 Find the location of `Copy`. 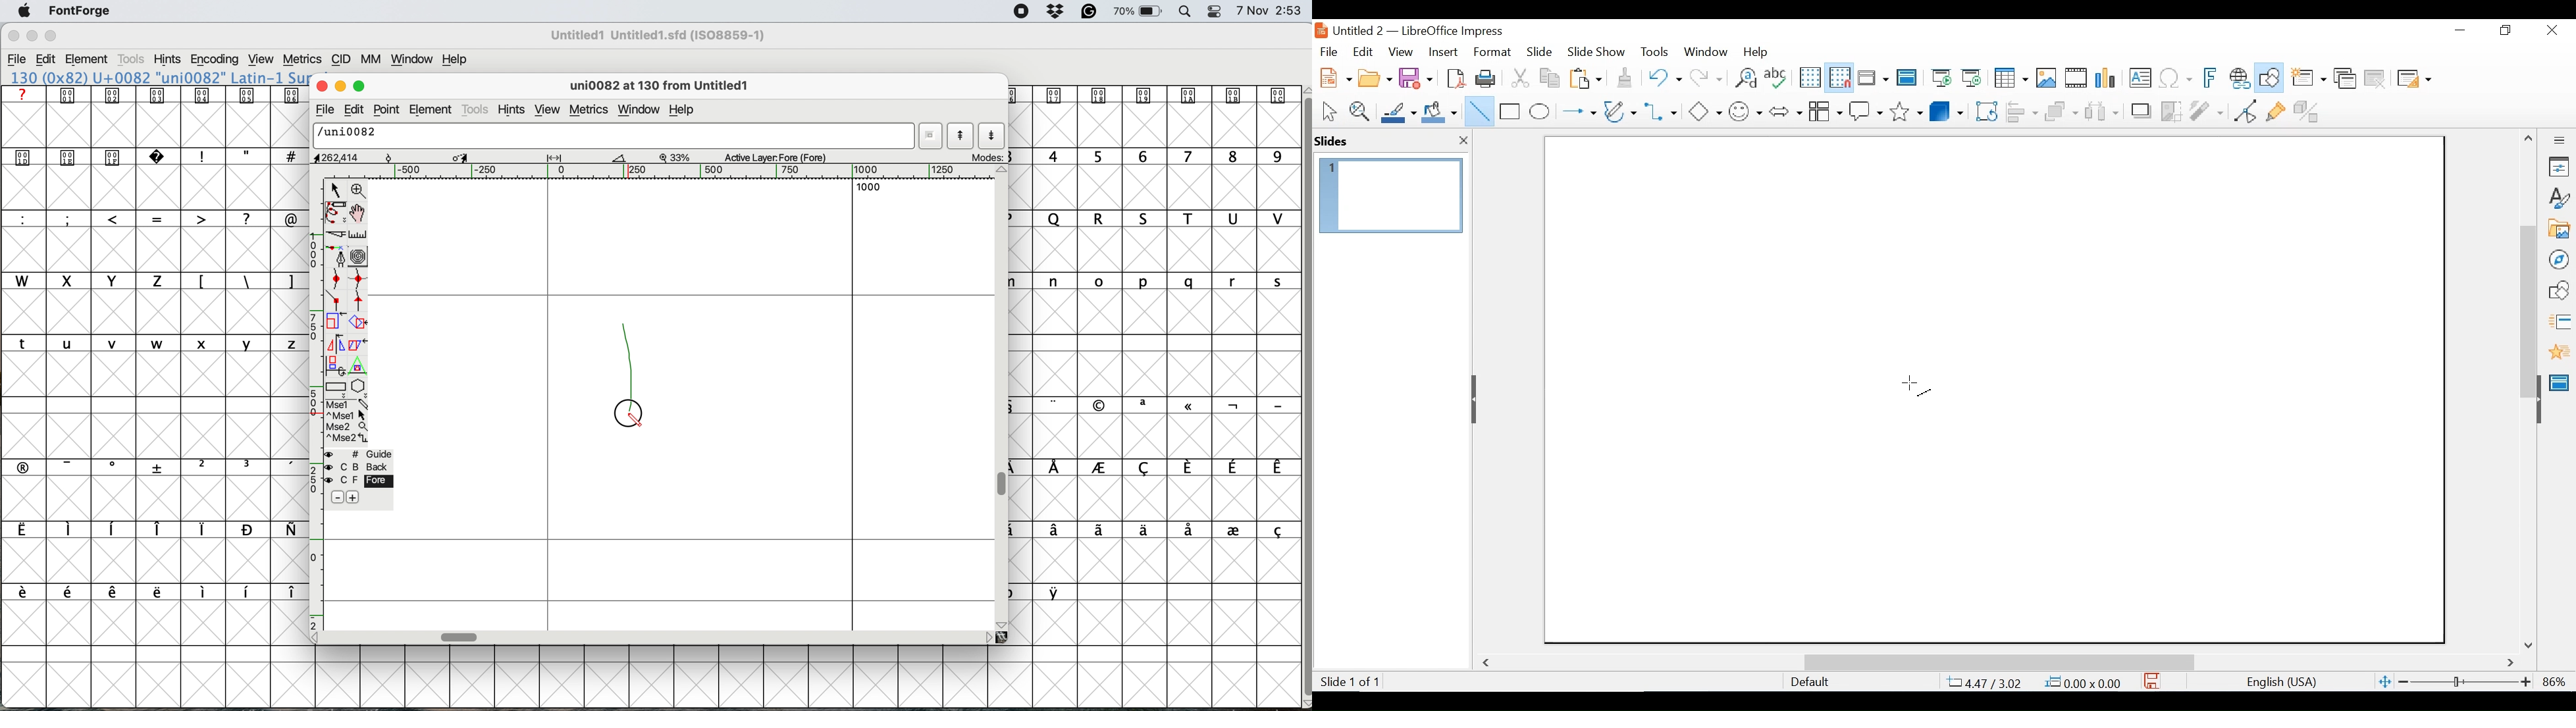

Copy is located at coordinates (1551, 78).